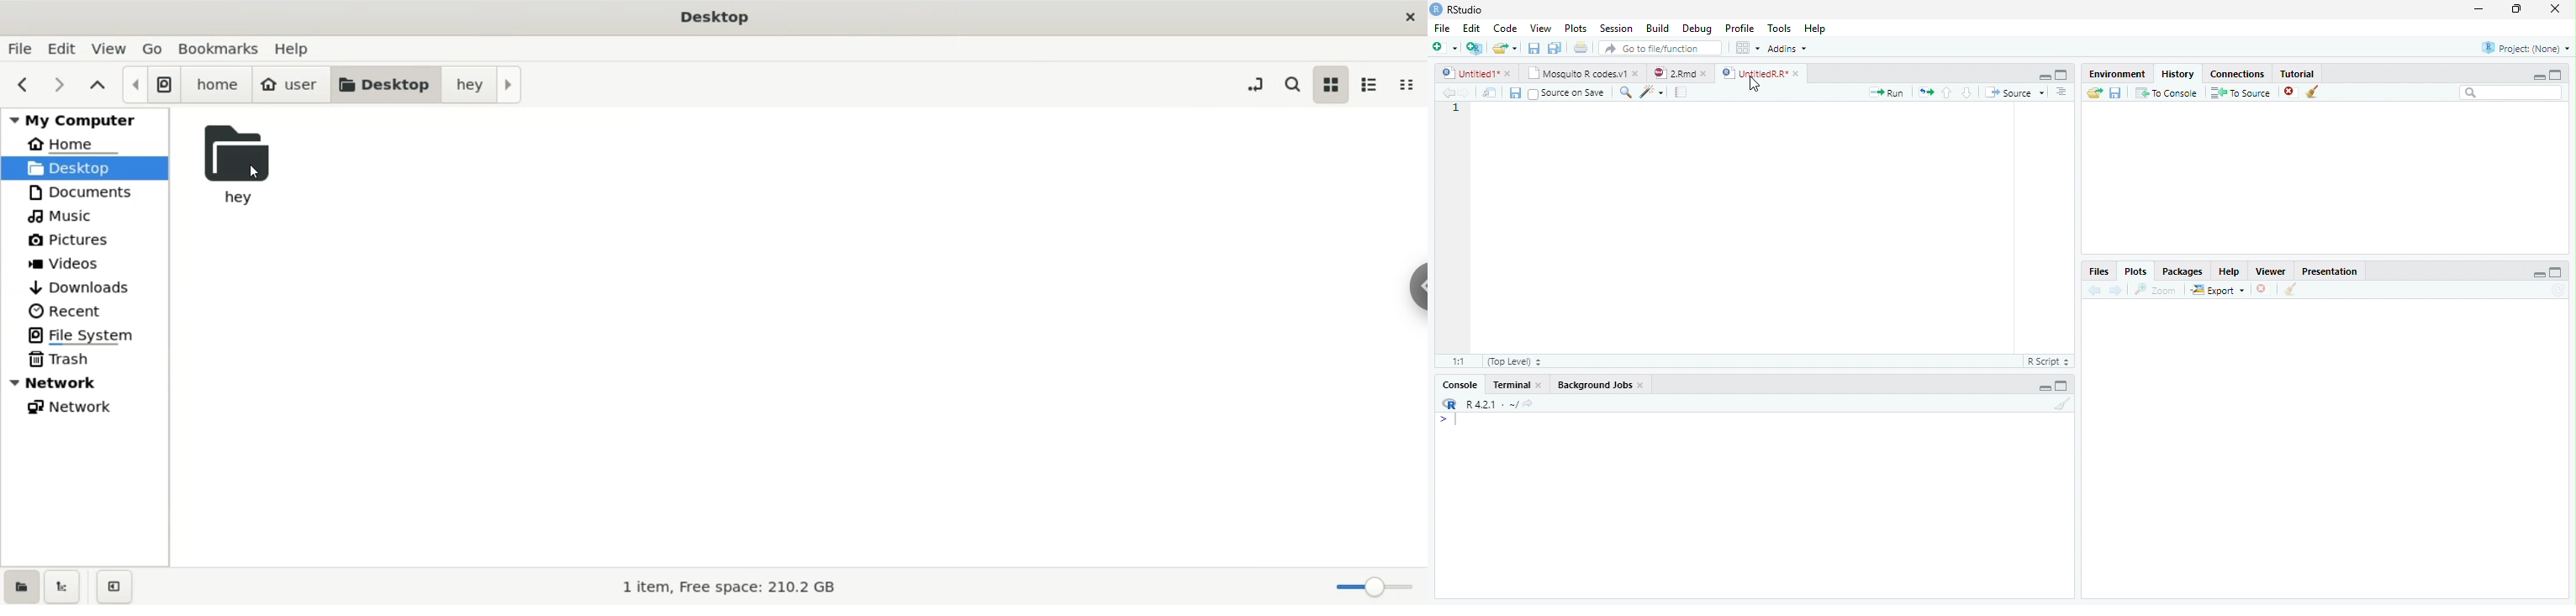 The width and height of the screenshot is (2576, 616). Describe the element at coordinates (2217, 292) in the screenshot. I see `Export` at that location.